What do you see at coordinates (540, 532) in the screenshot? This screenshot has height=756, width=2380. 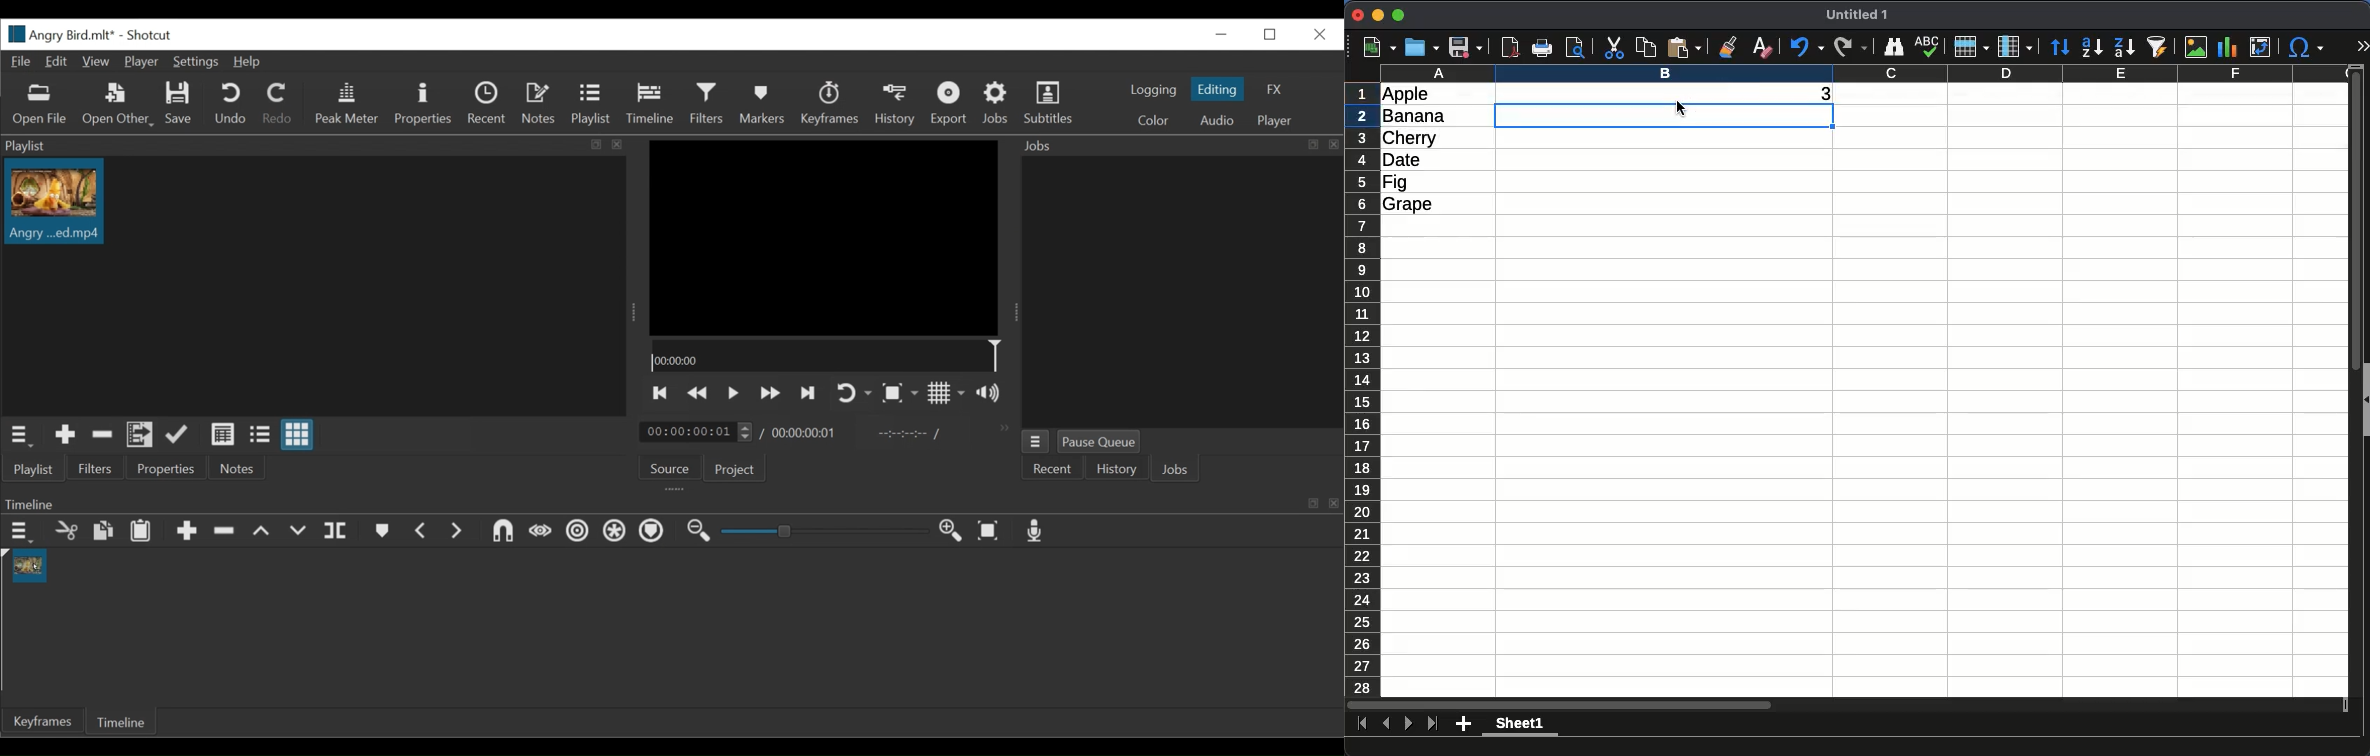 I see `Scrub while dragging` at bounding box center [540, 532].